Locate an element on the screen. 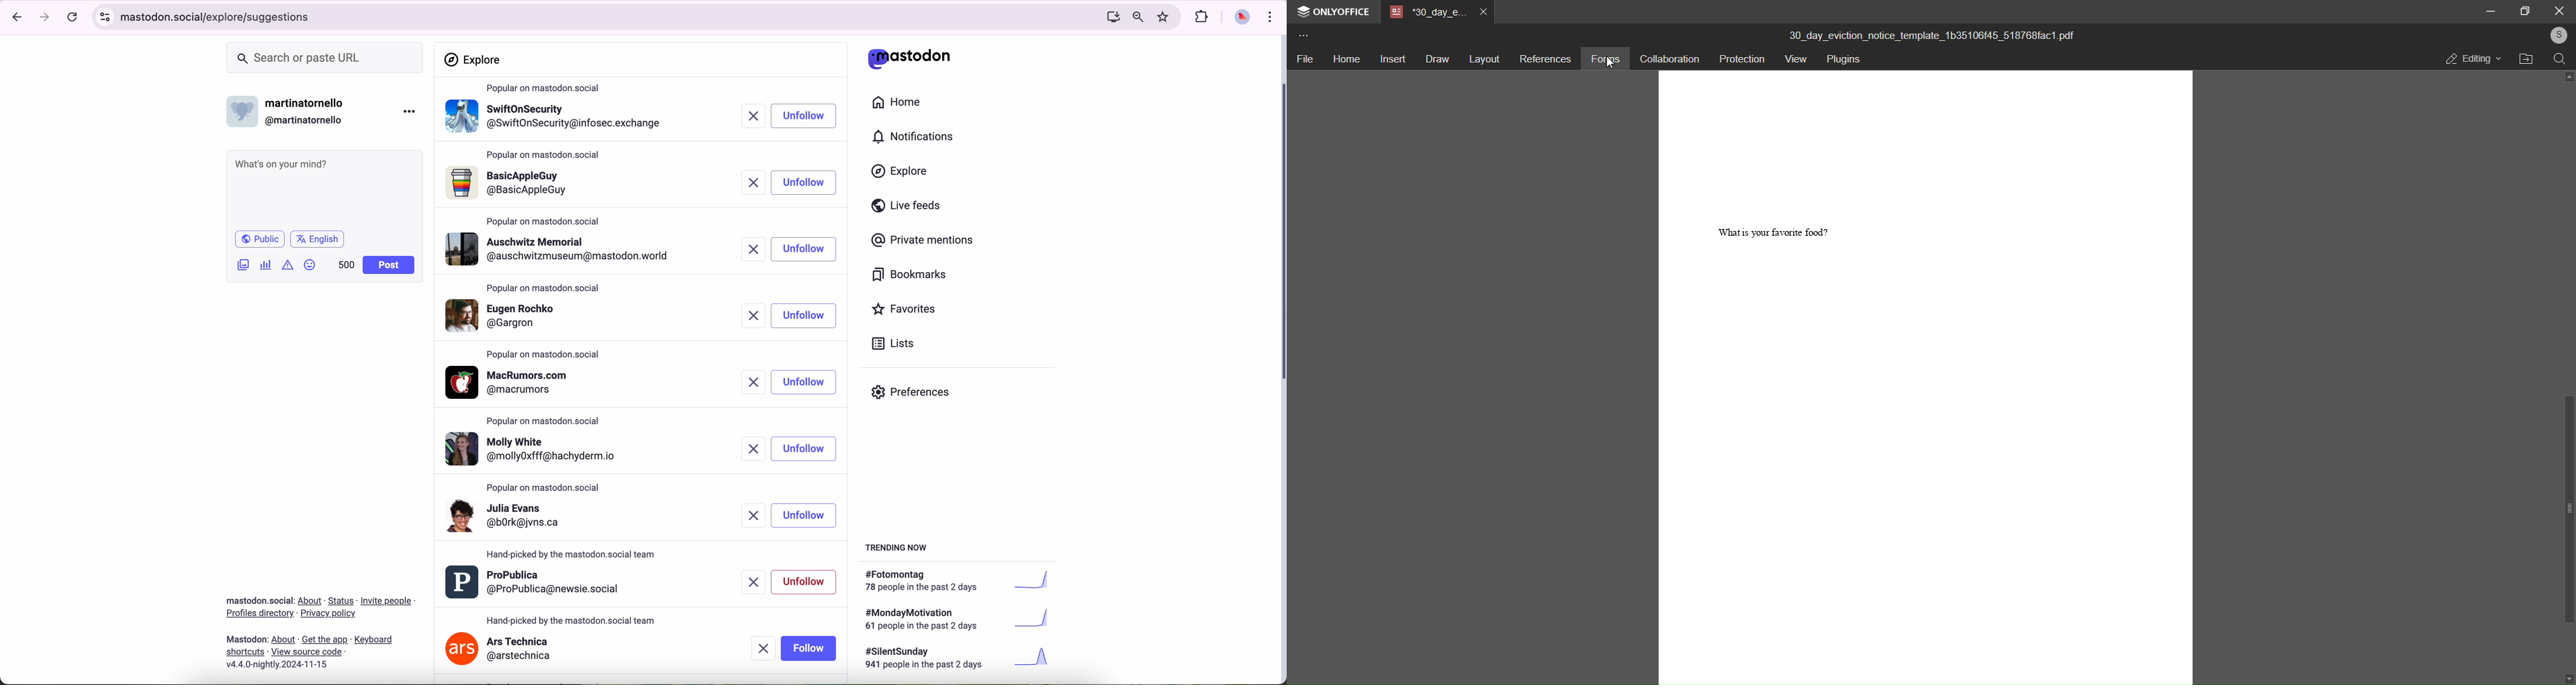  editing is located at coordinates (2471, 60).